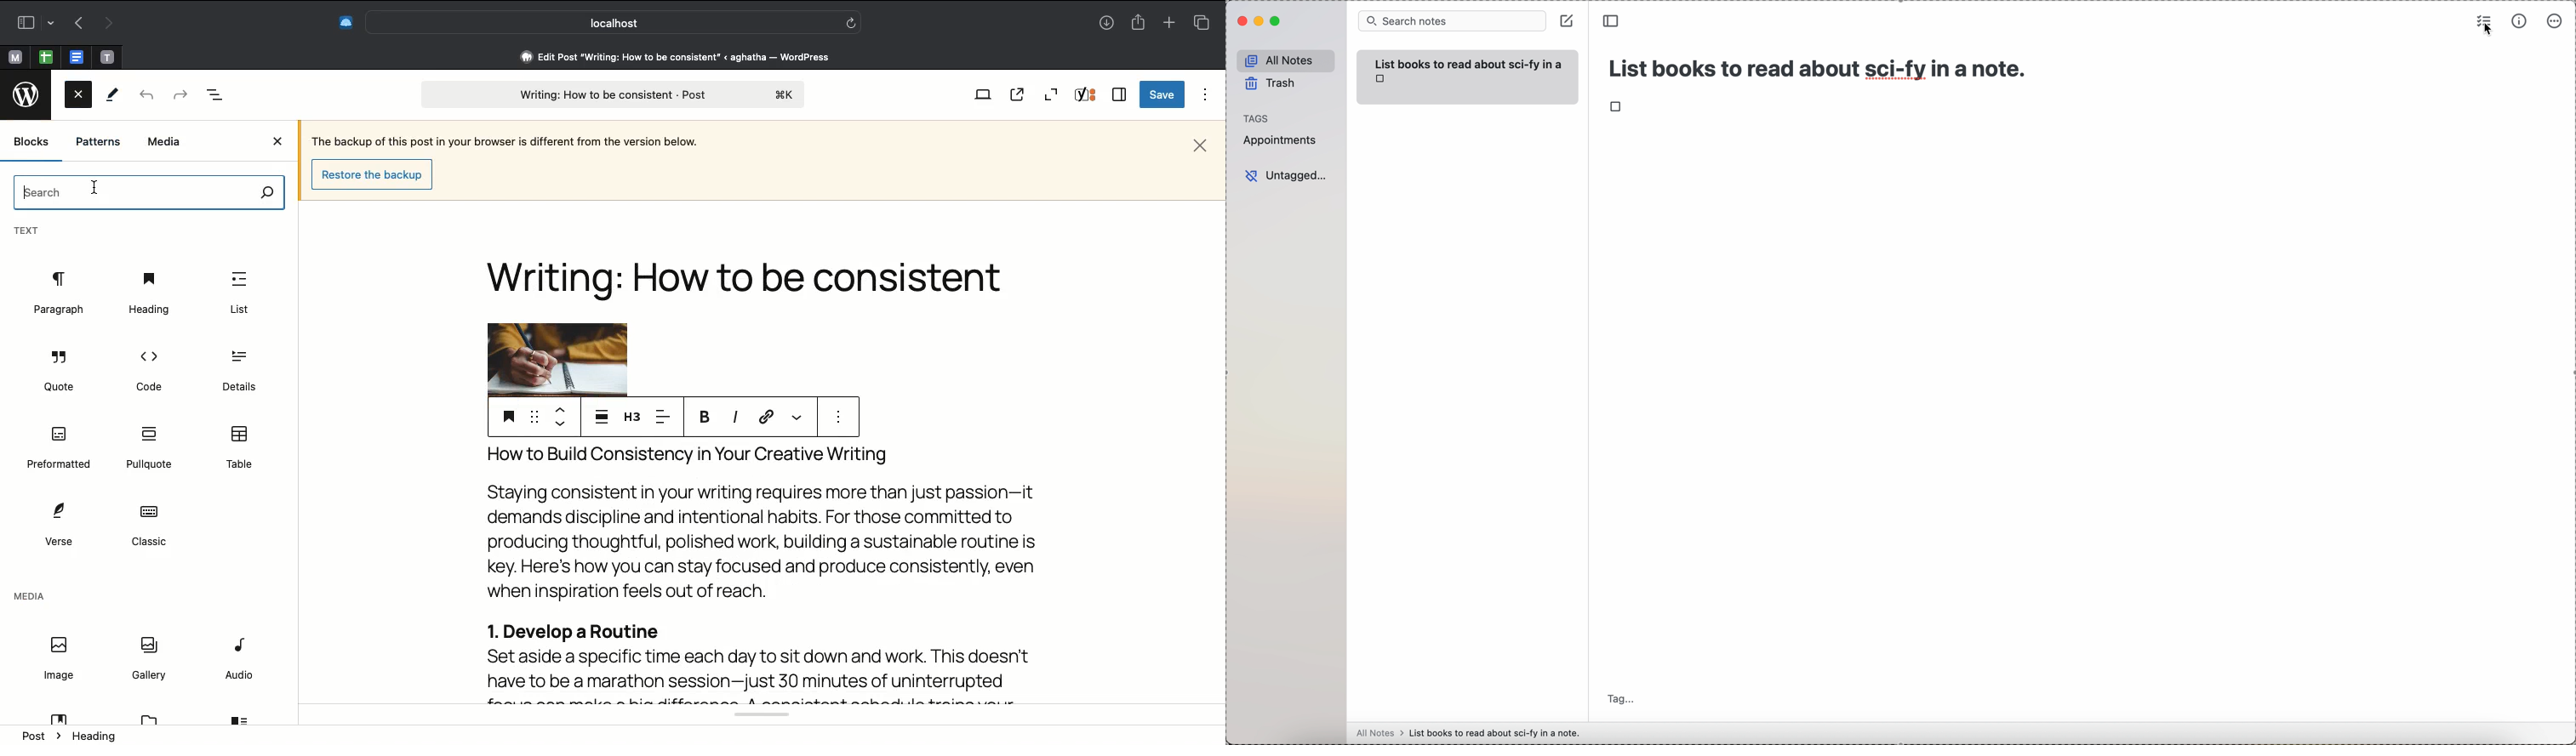  Describe the element at coordinates (58, 659) in the screenshot. I see `Image` at that location.